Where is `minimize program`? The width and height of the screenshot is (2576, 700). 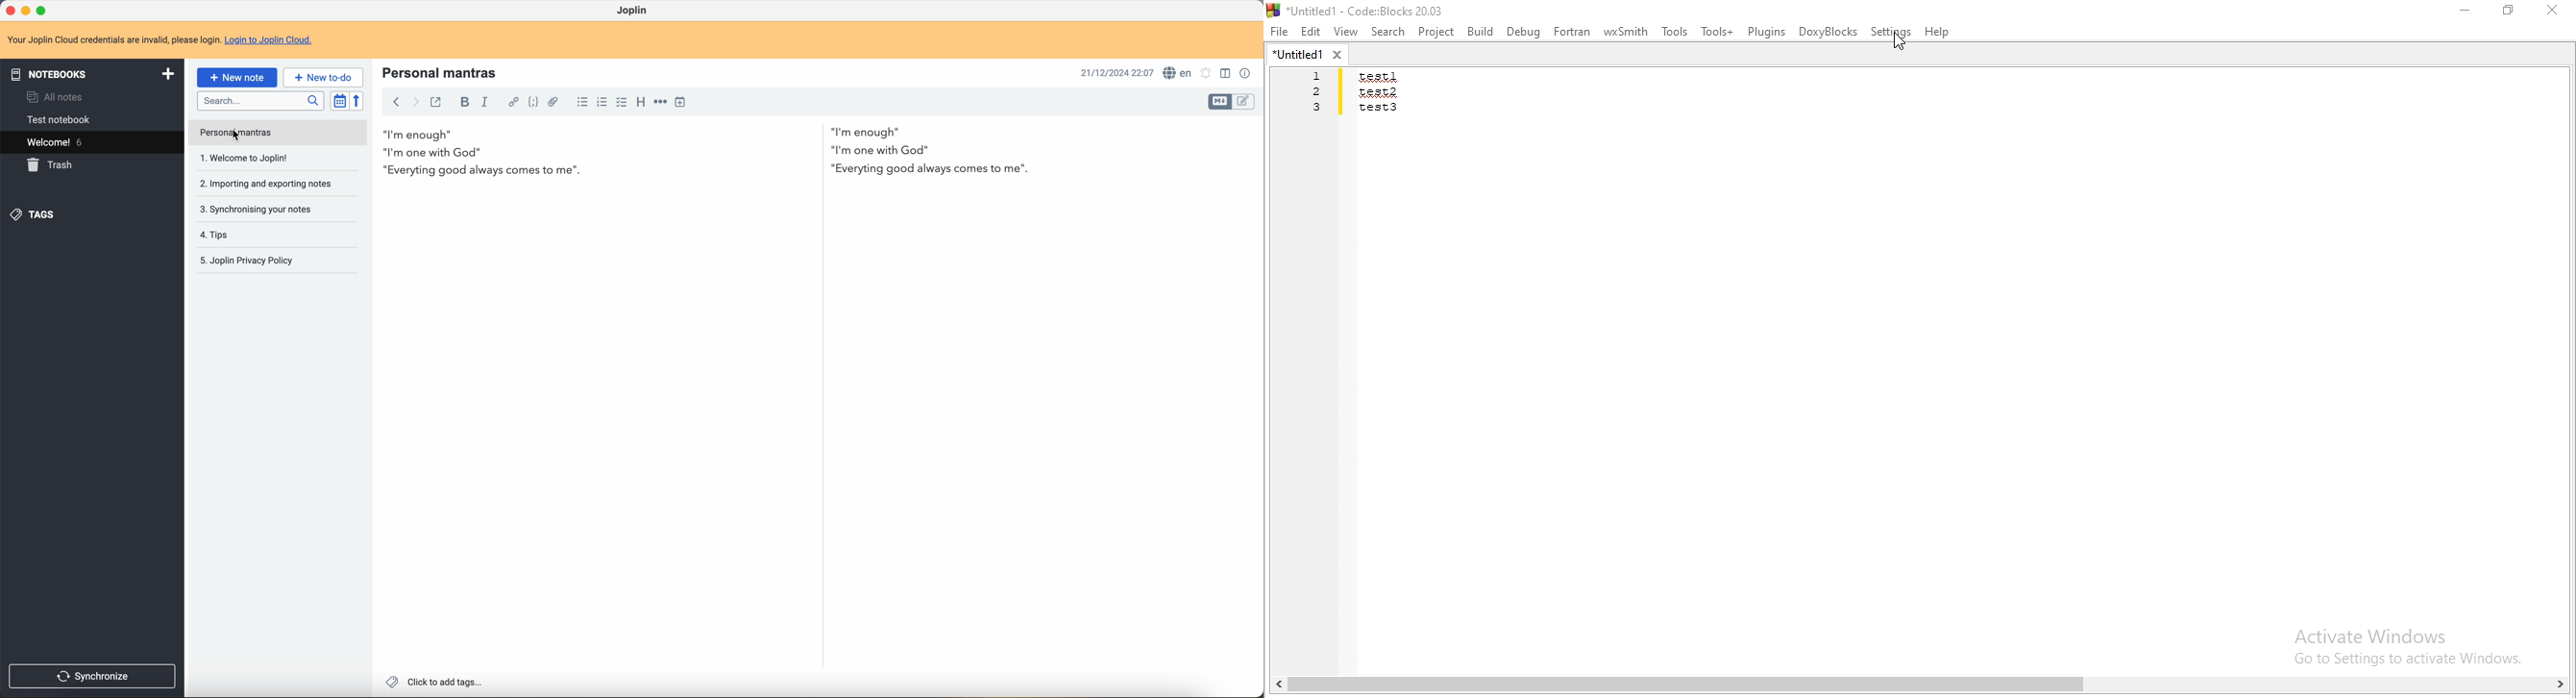
minimize program is located at coordinates (27, 12).